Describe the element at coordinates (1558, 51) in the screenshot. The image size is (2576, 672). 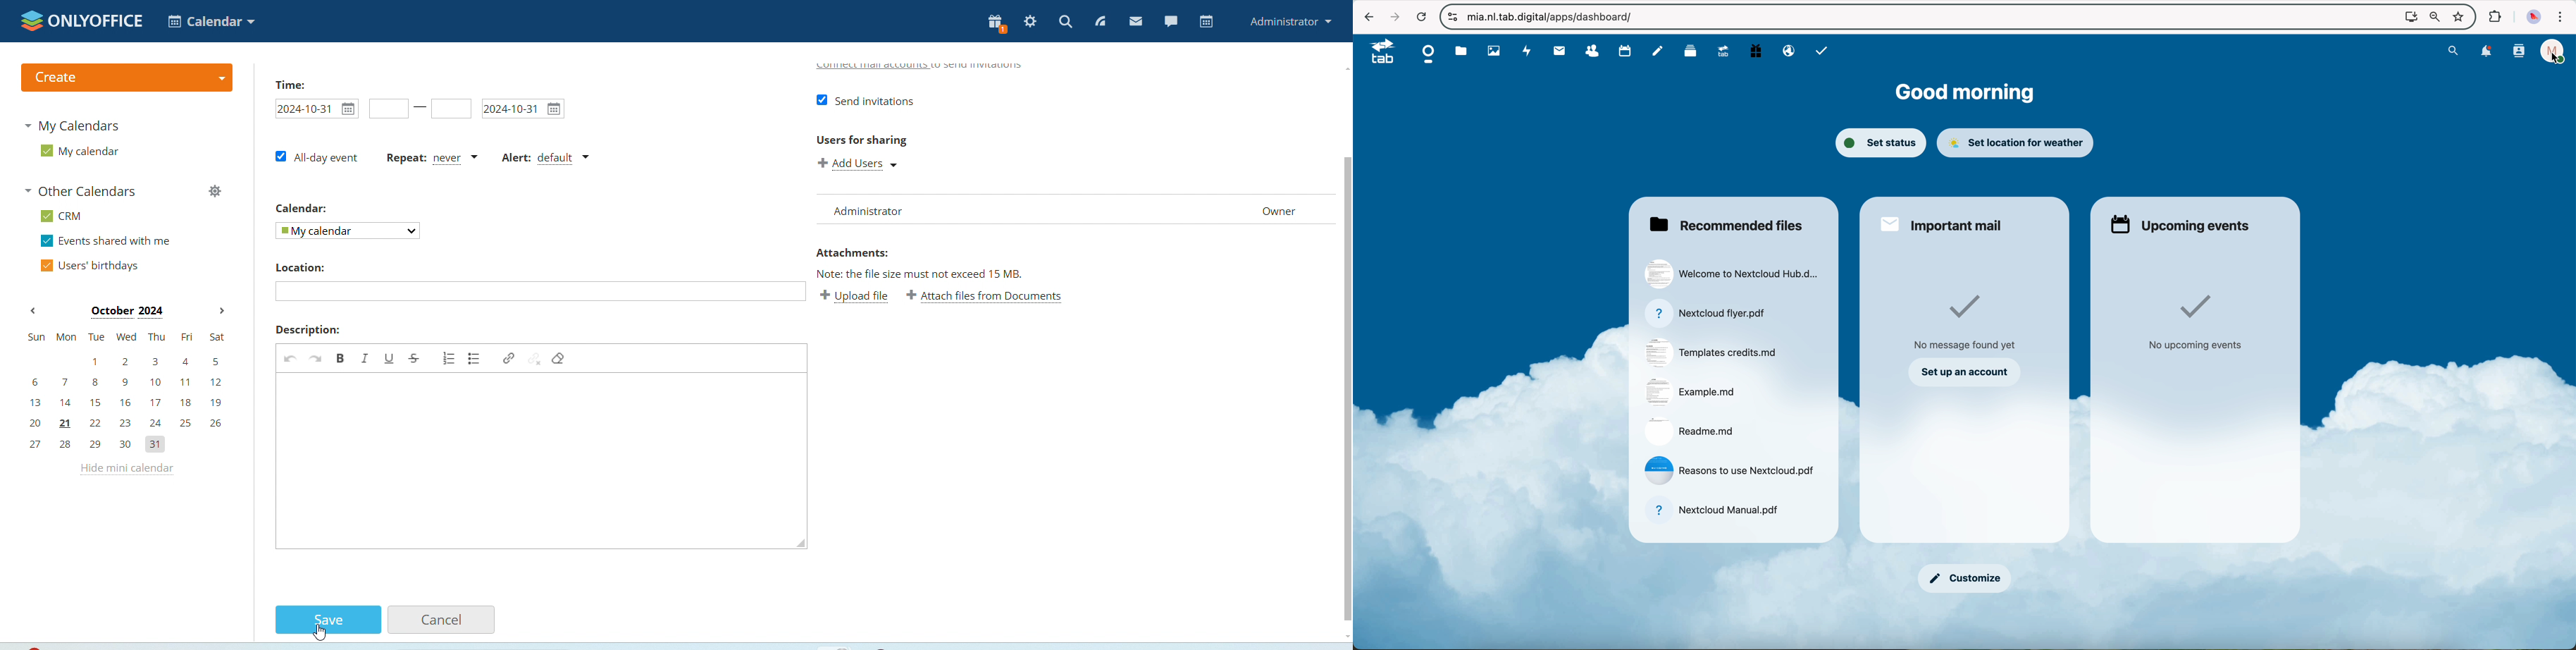
I see `mail` at that location.